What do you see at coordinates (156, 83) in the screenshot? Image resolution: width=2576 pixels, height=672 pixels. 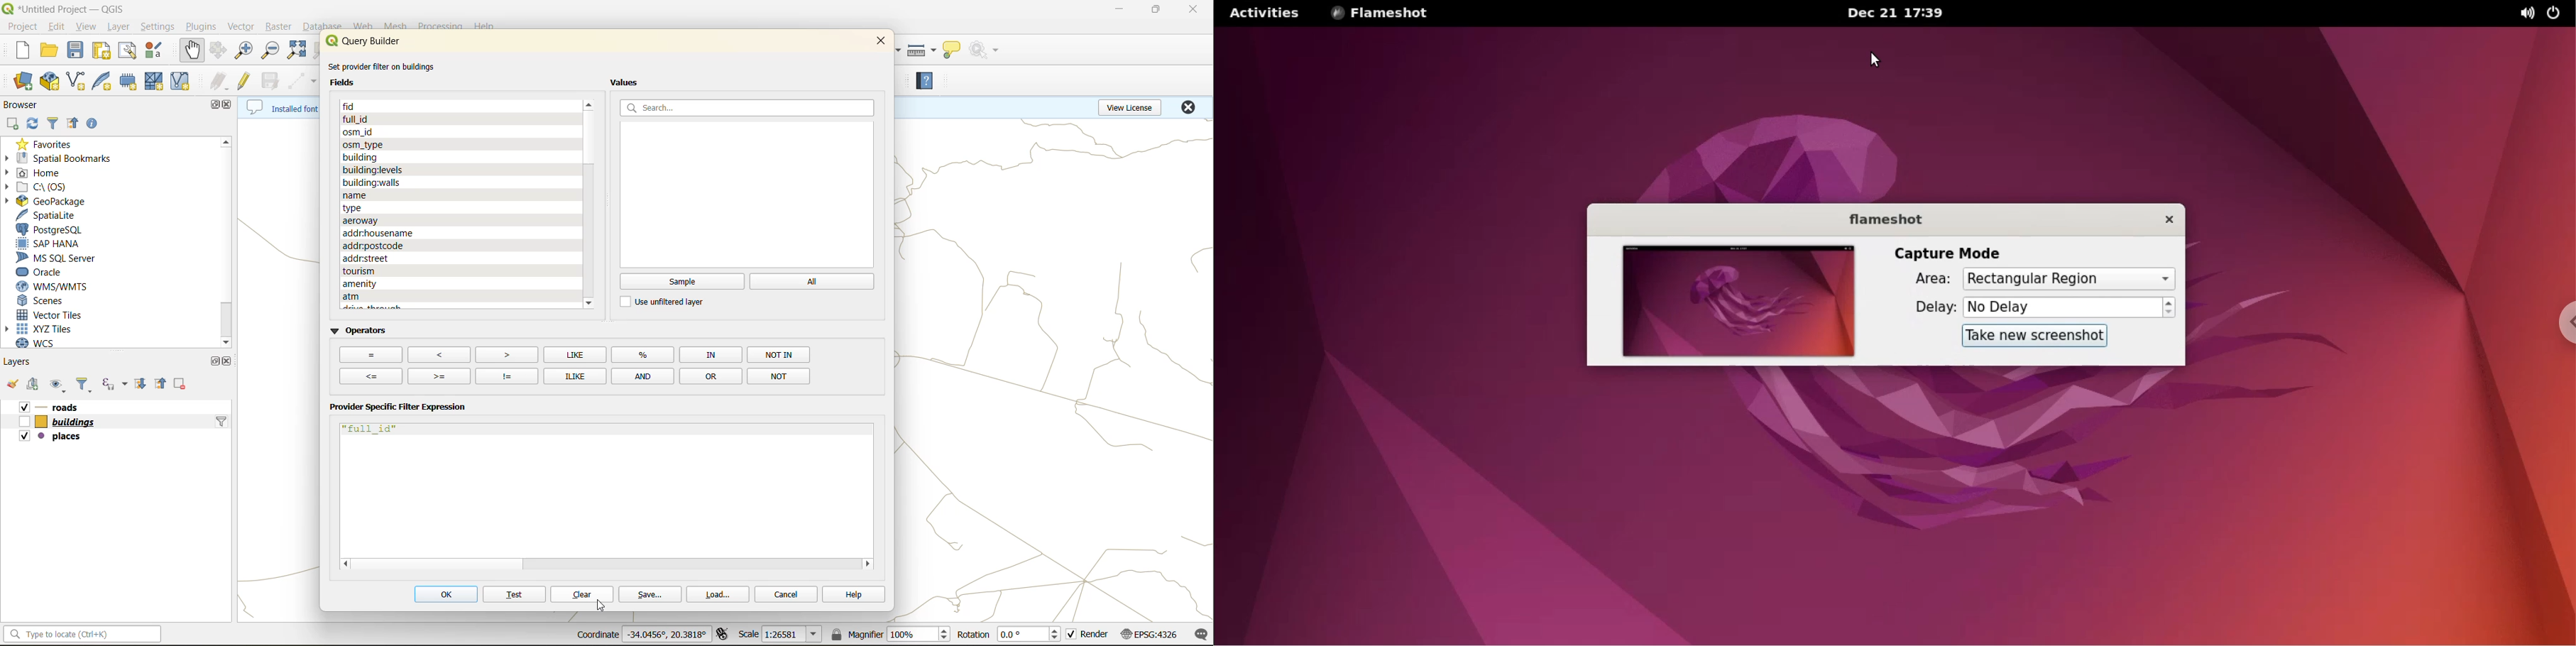 I see `new mesh` at bounding box center [156, 83].